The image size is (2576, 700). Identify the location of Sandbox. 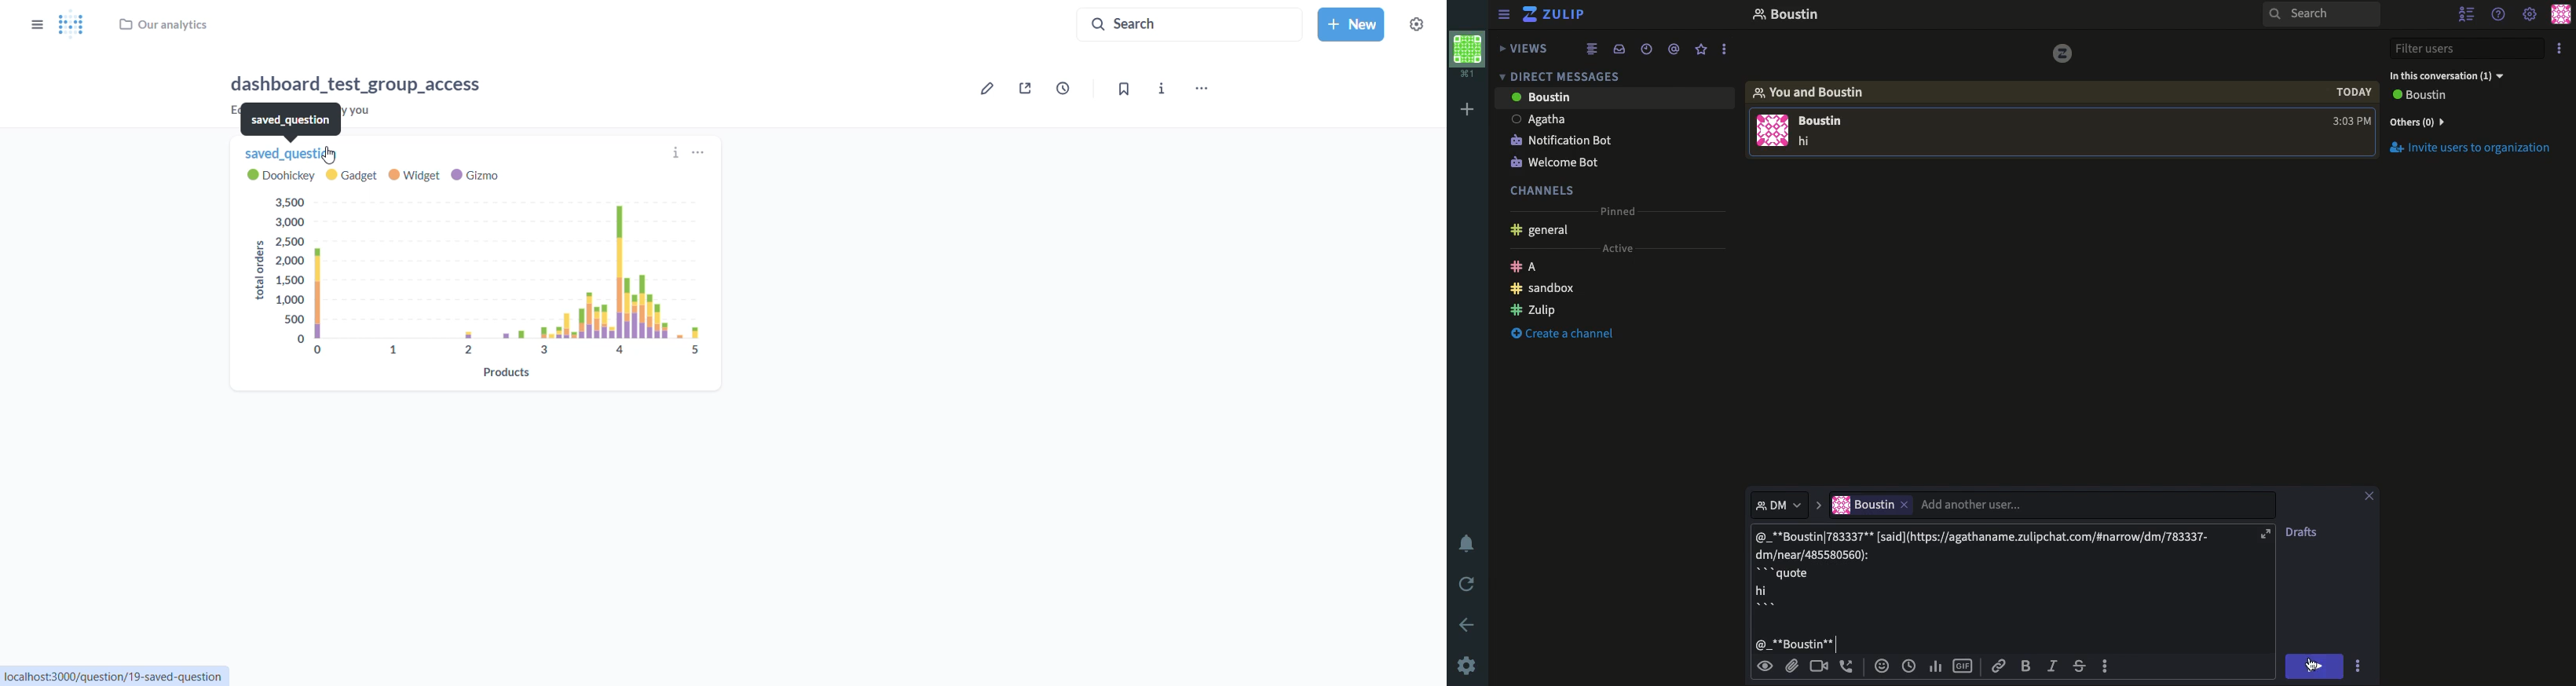
(1545, 288).